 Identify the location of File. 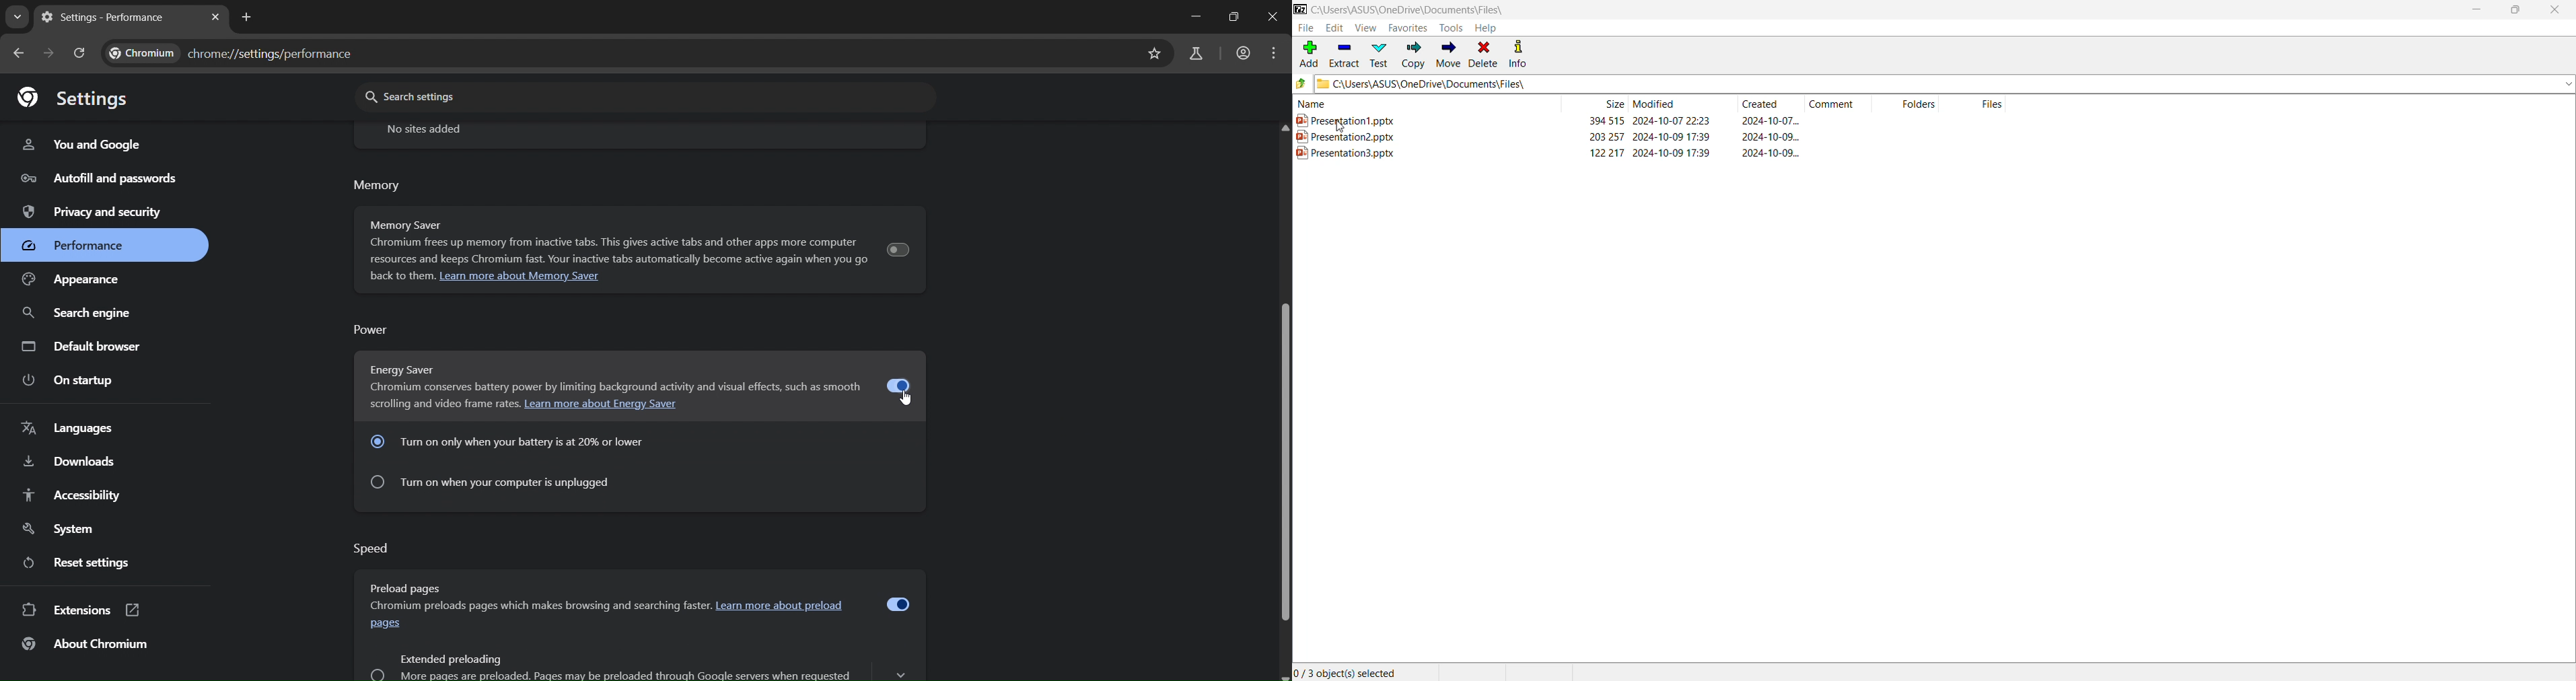
(1307, 28).